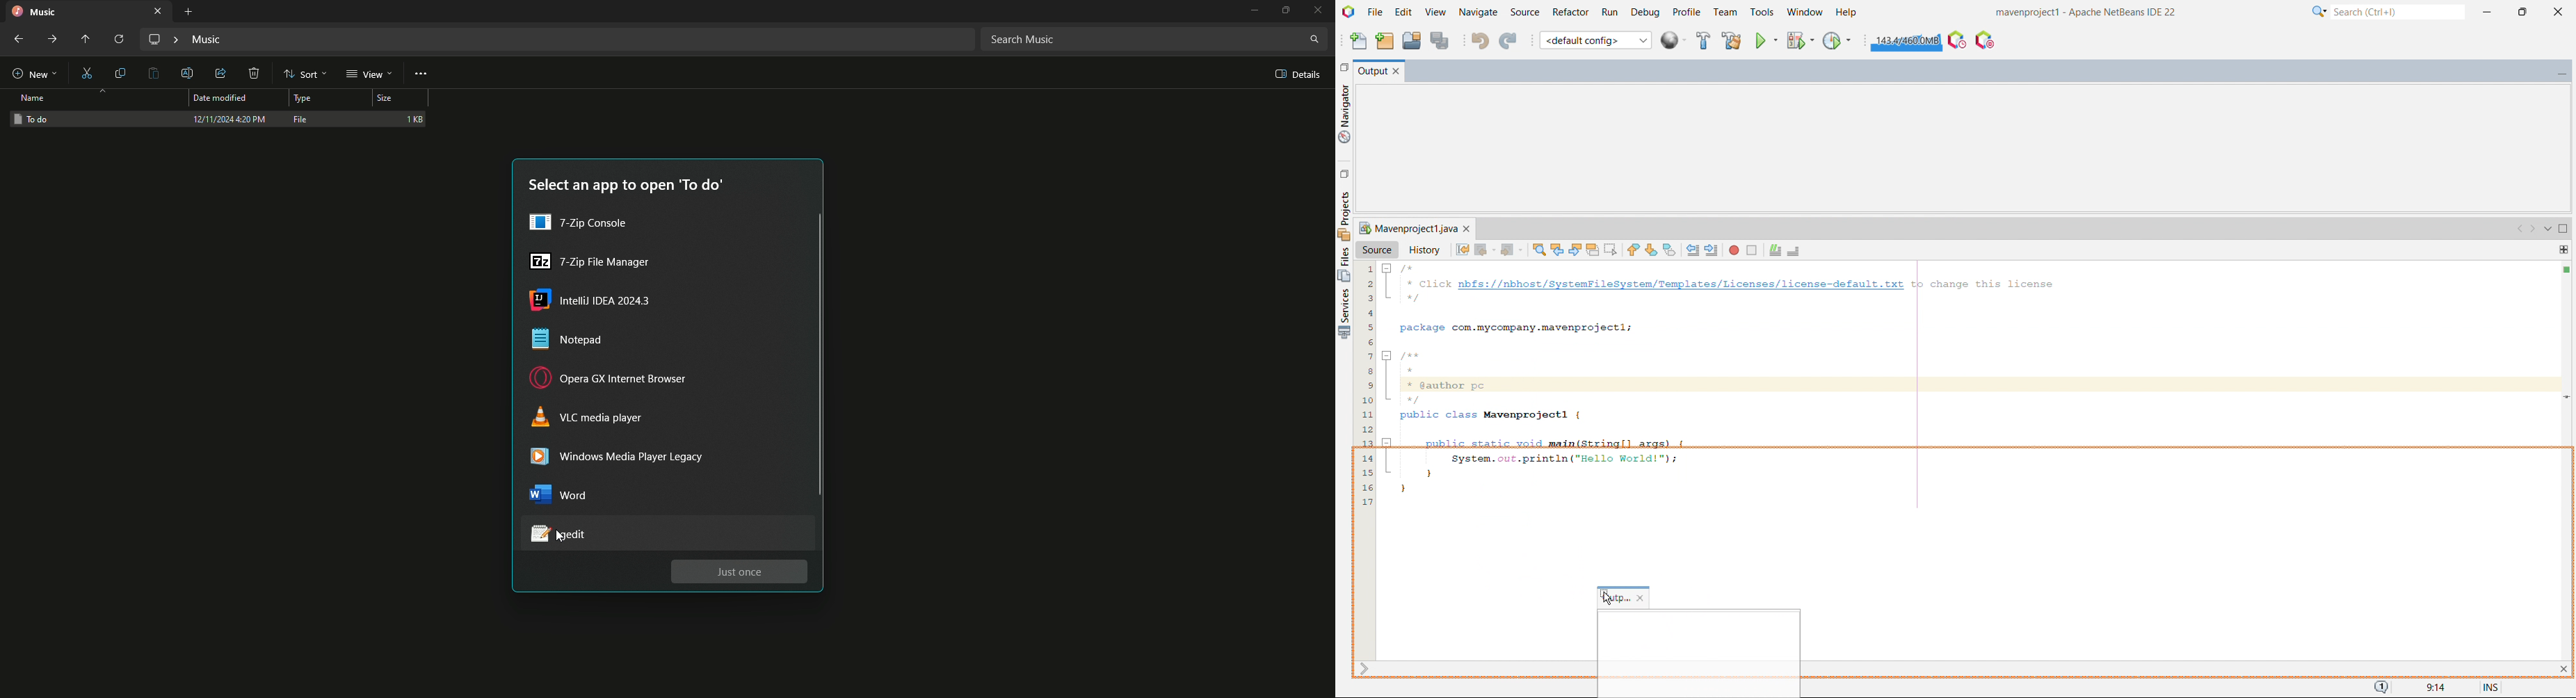 This screenshot has height=700, width=2576. Describe the element at coordinates (2547, 229) in the screenshot. I see `show opened documents` at that location.